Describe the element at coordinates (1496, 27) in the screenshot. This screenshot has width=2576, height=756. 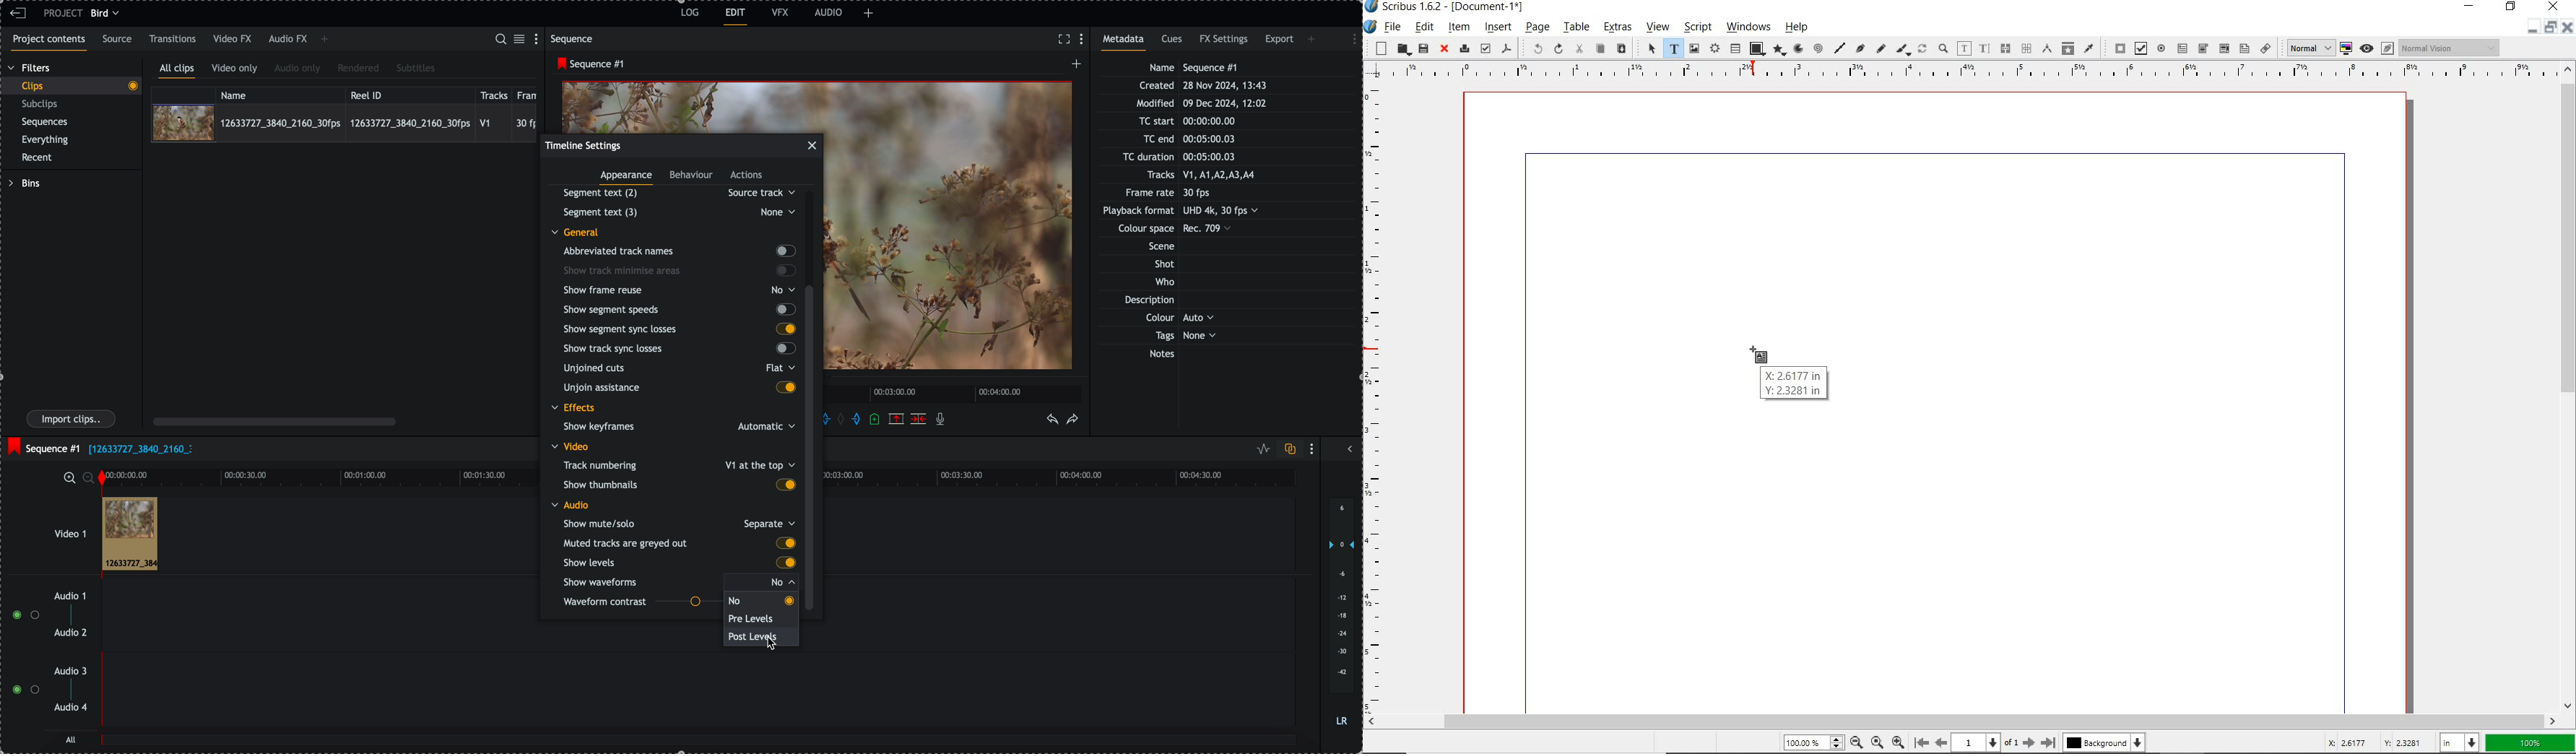
I see `insert` at that location.